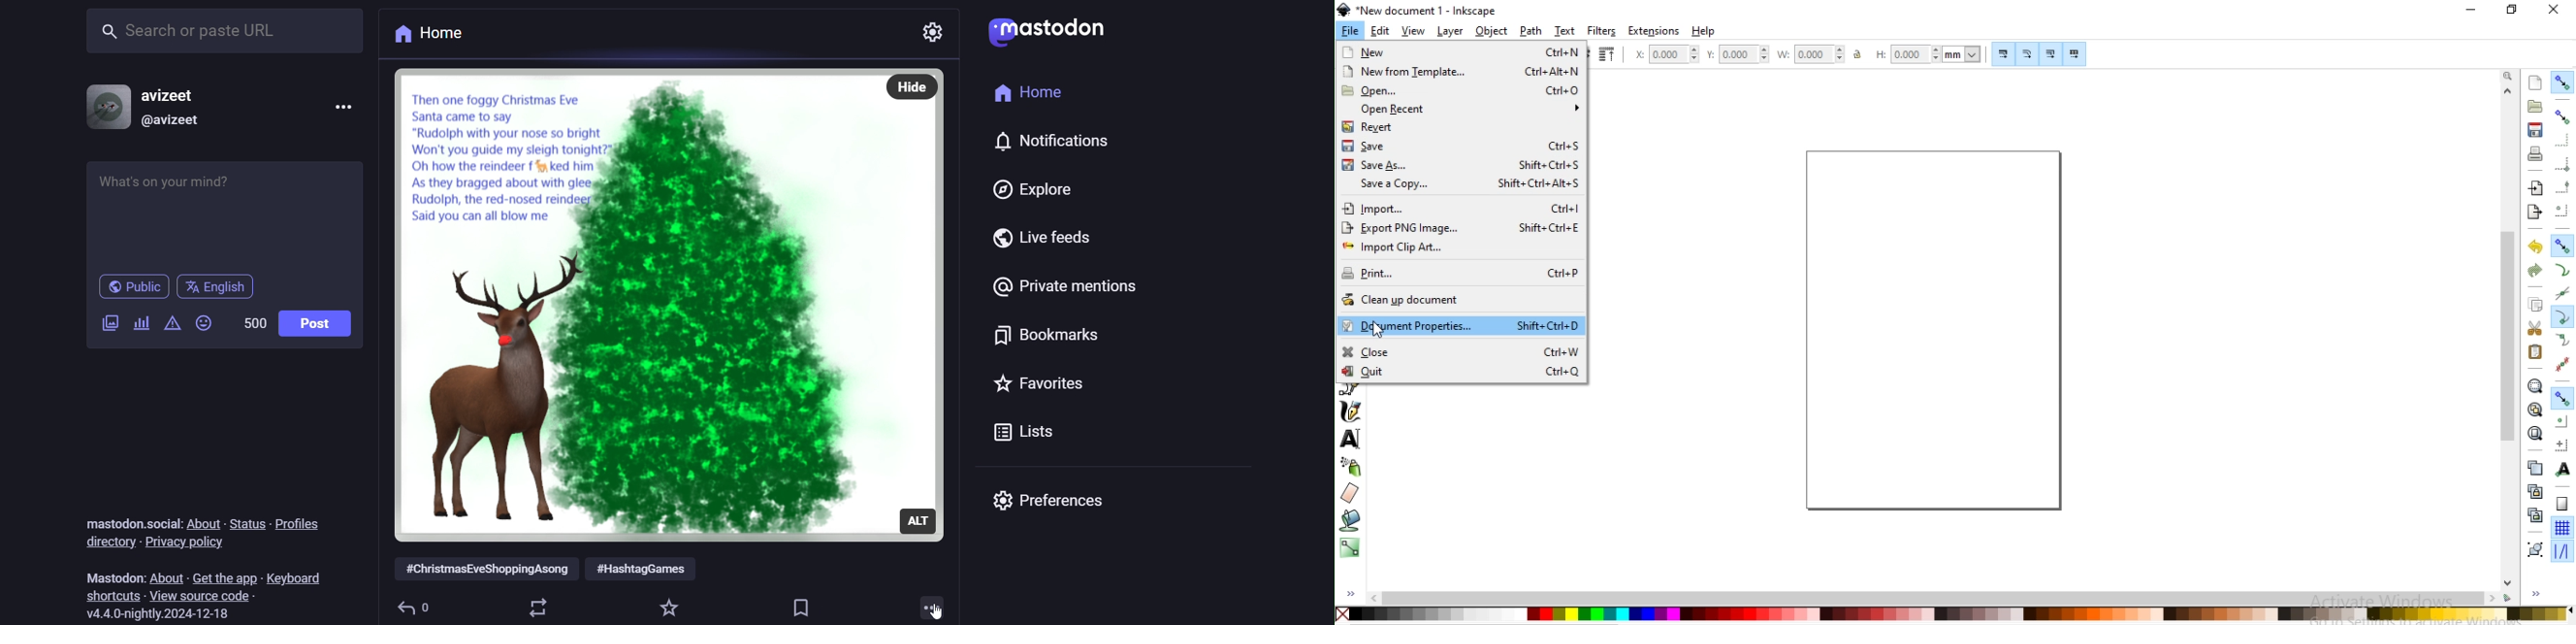 The height and width of the screenshot is (644, 2576). Describe the element at coordinates (301, 523) in the screenshot. I see `profiles` at that location.